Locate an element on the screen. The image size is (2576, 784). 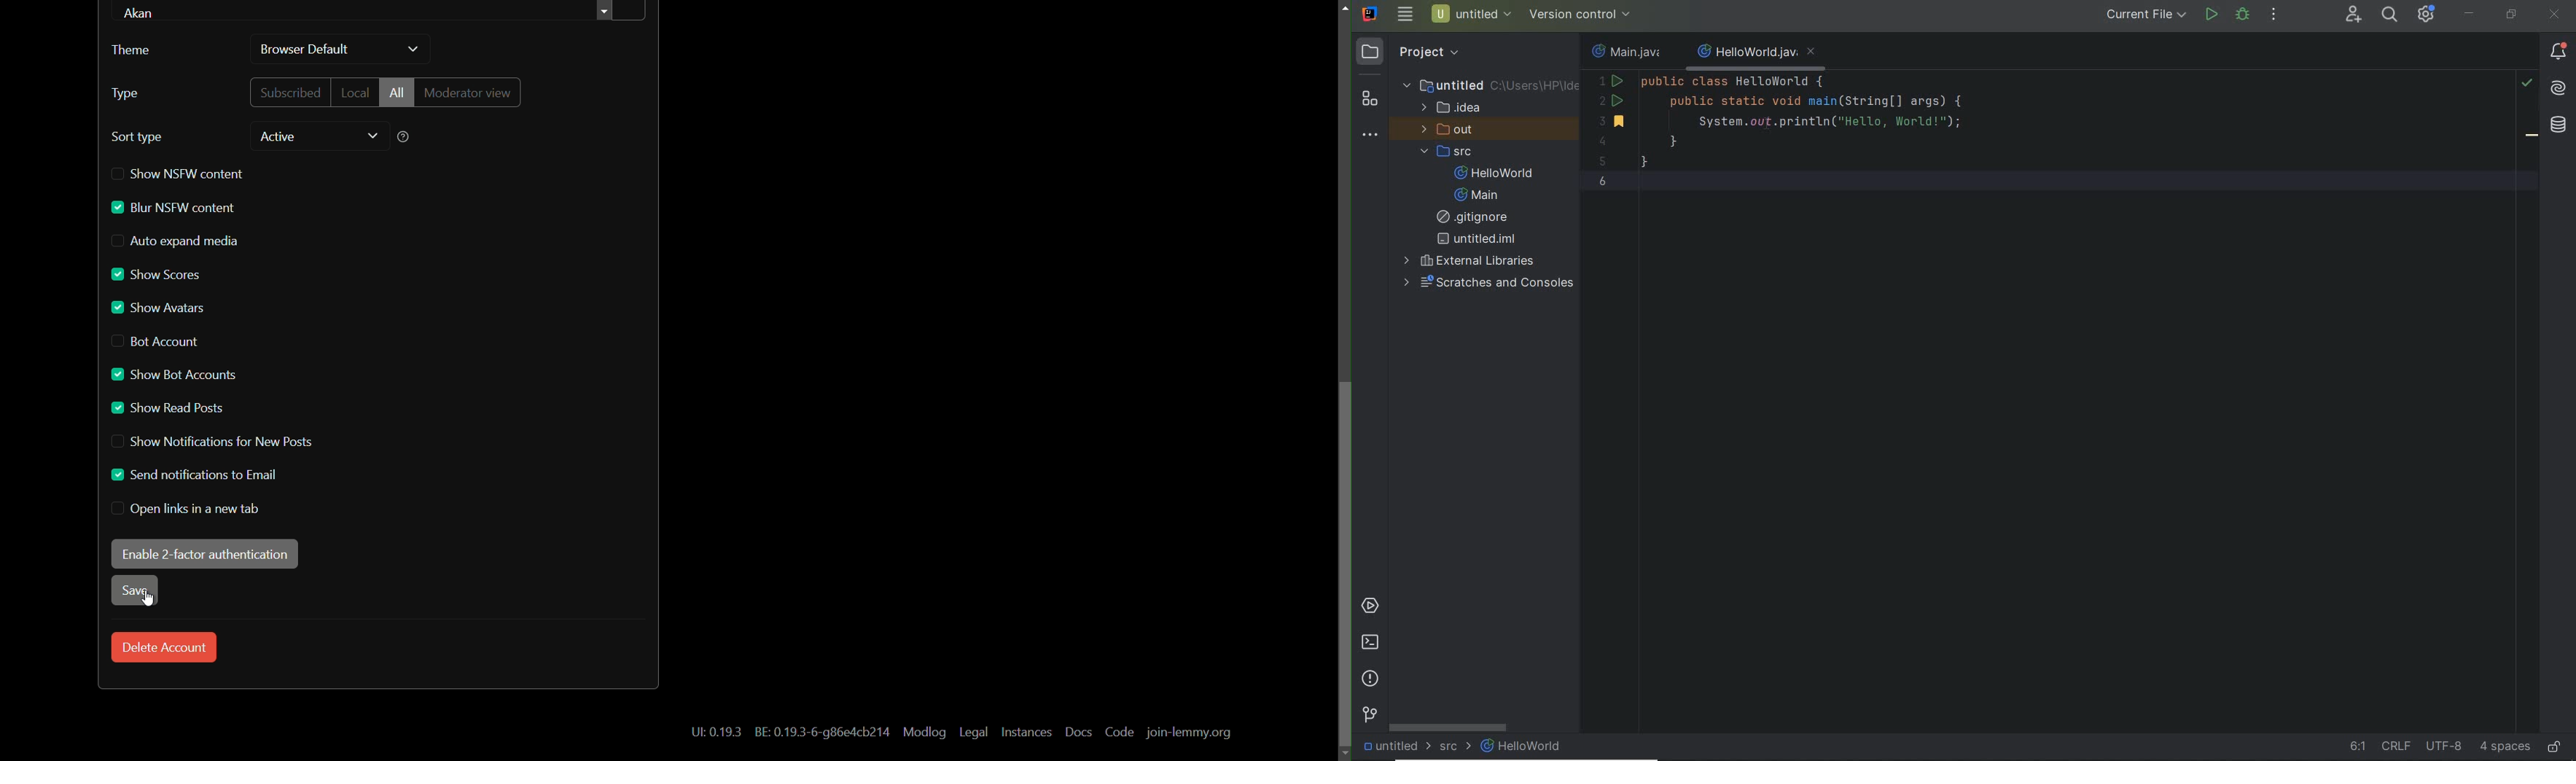
enable 2 factor authentication is located at coordinates (204, 555).